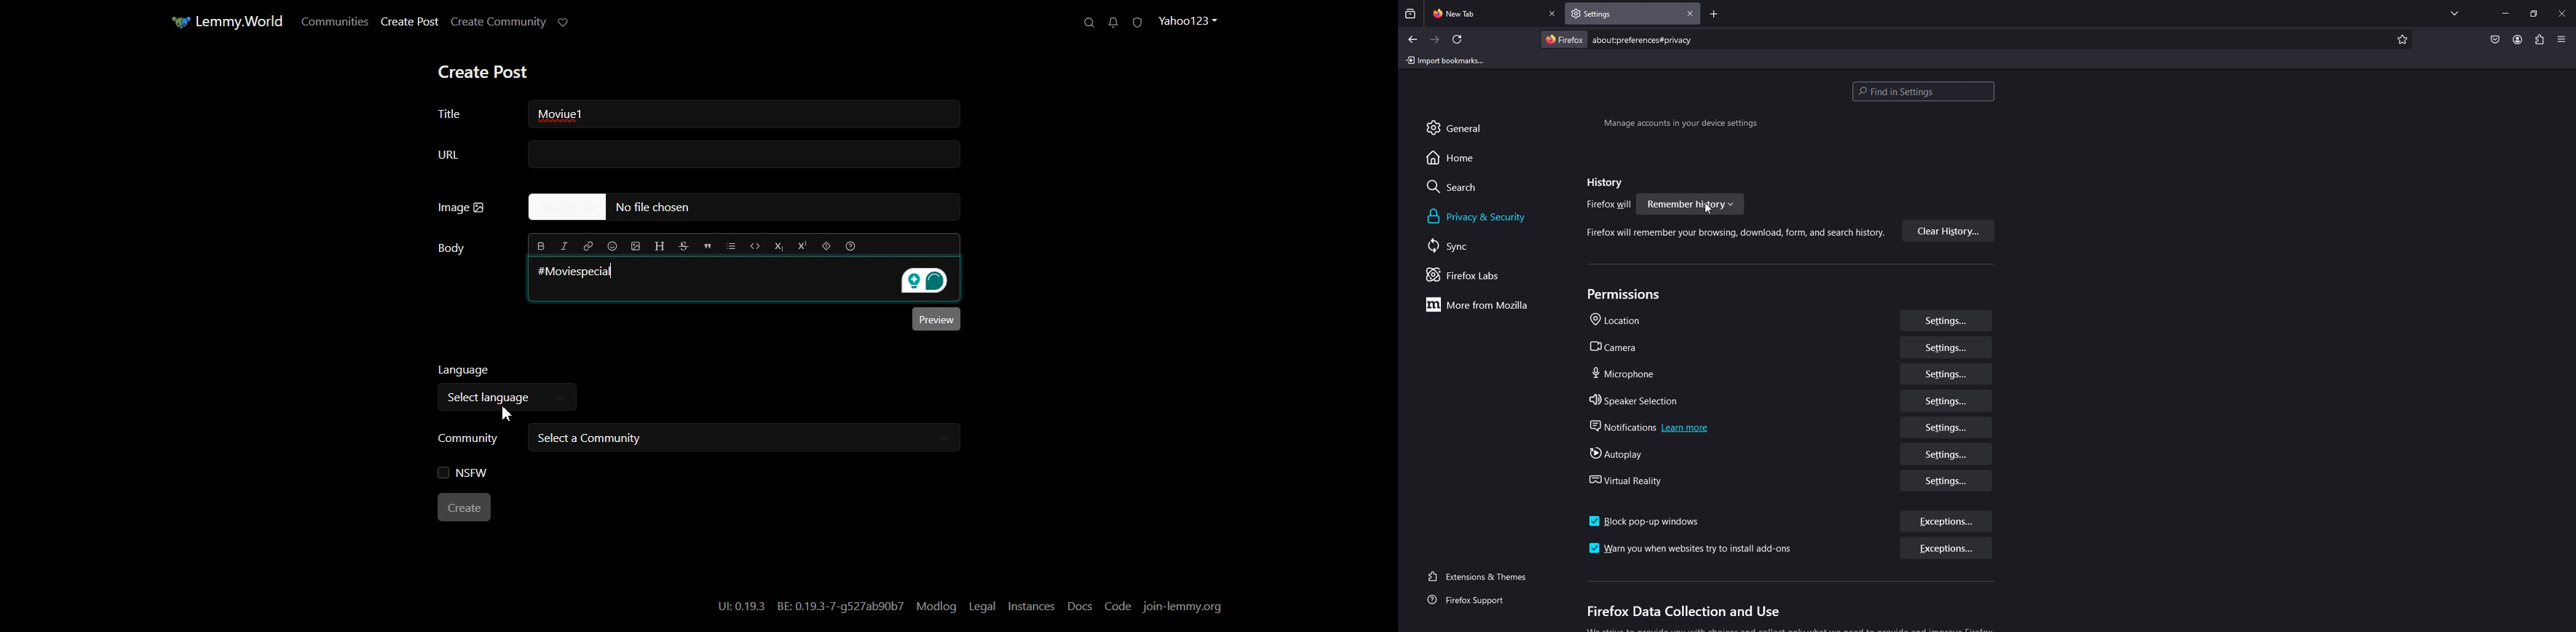  What do you see at coordinates (1463, 187) in the screenshot?
I see `search` at bounding box center [1463, 187].